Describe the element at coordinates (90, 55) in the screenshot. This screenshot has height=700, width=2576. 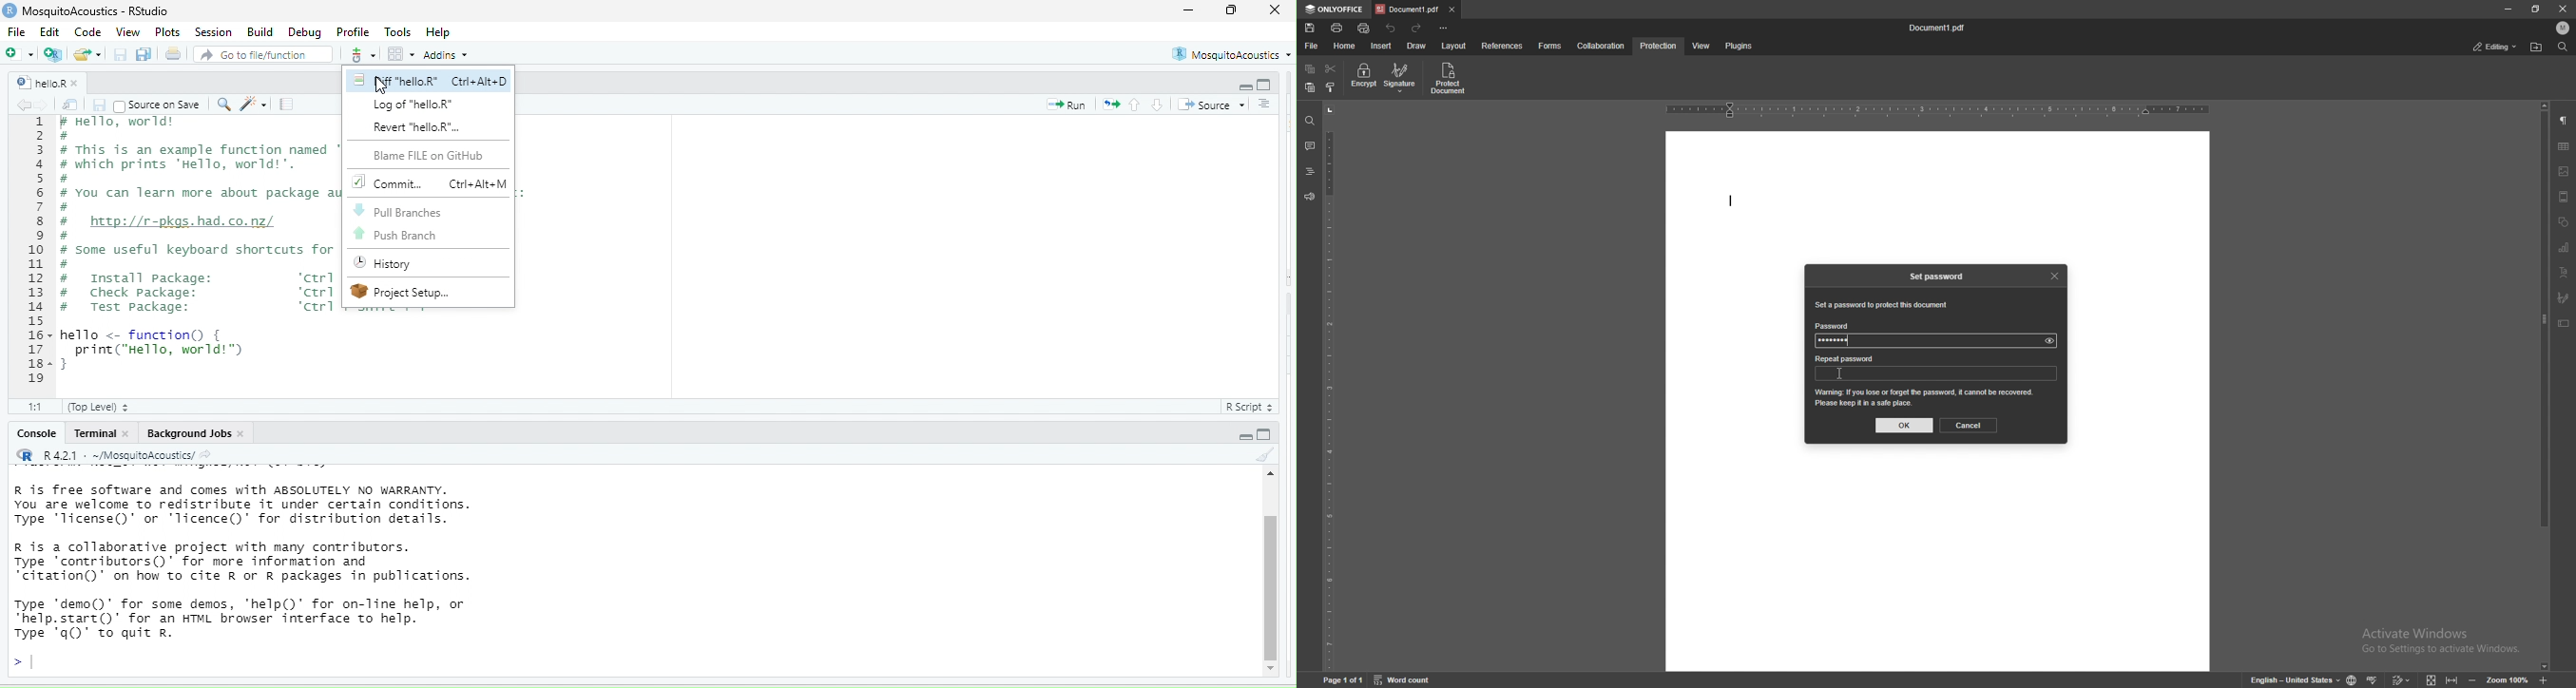
I see `open an existing file` at that location.